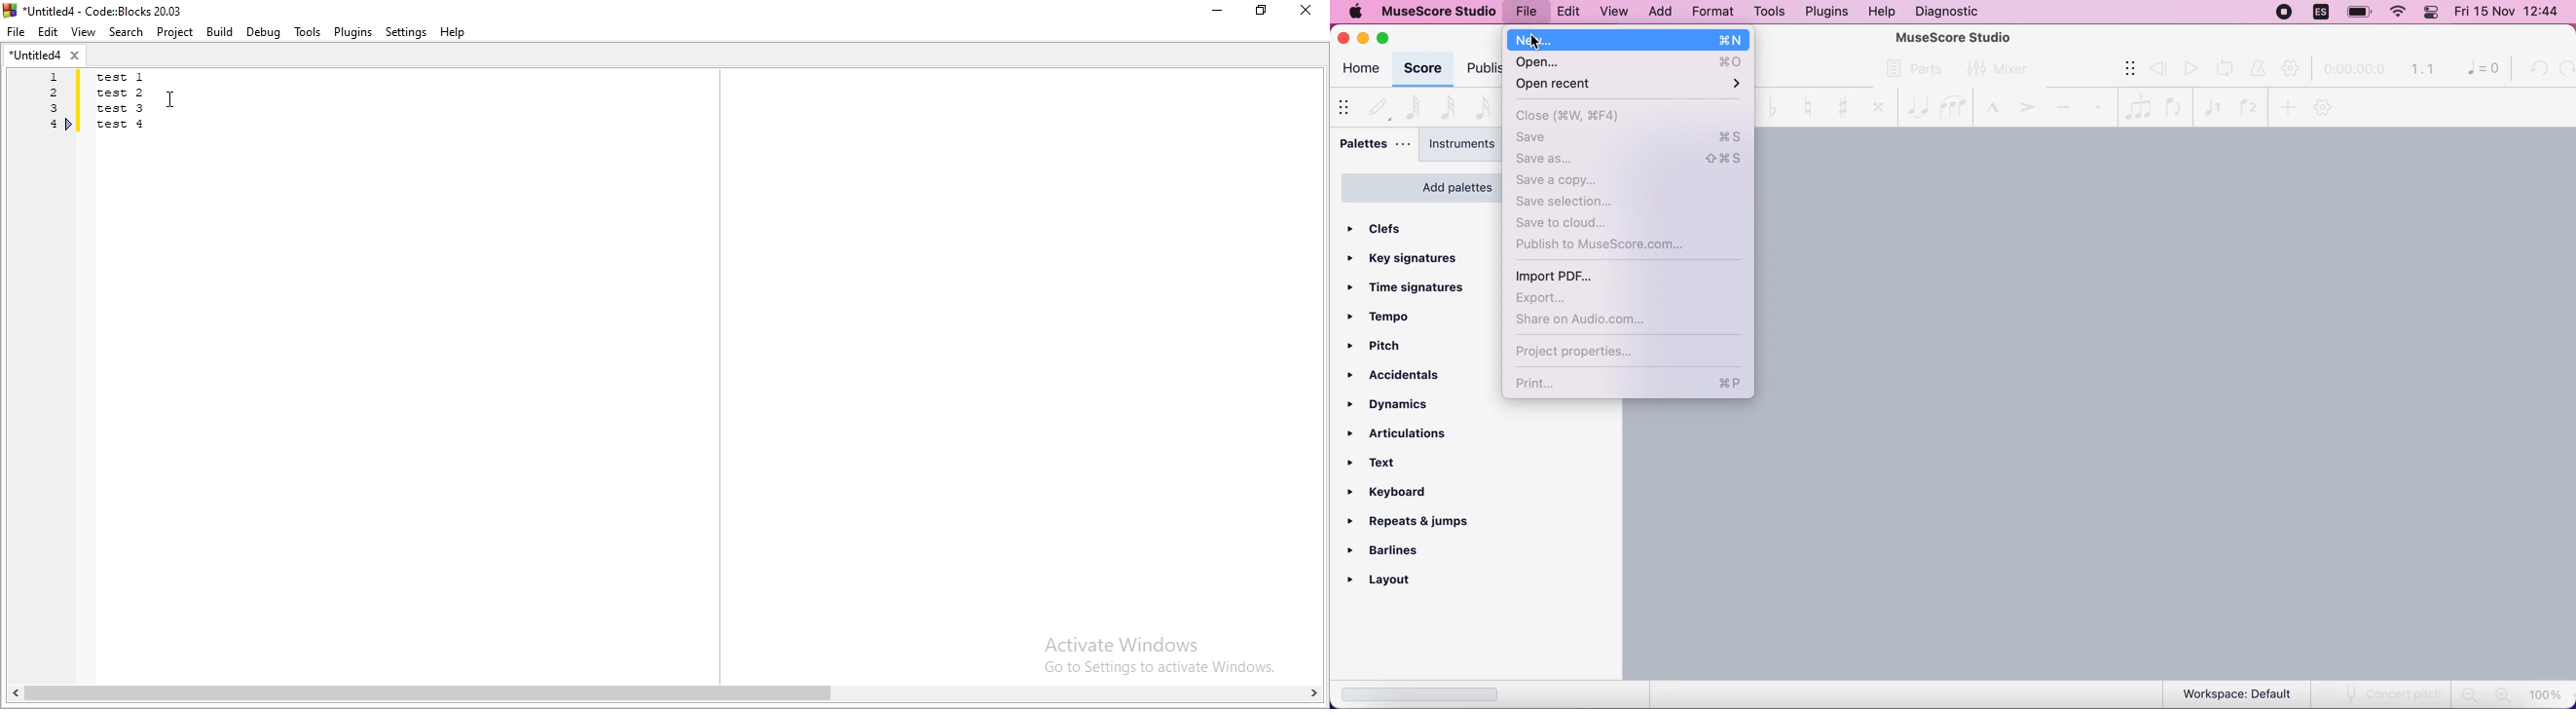 This screenshot has height=728, width=2576. I want to click on new, so click(1629, 40).